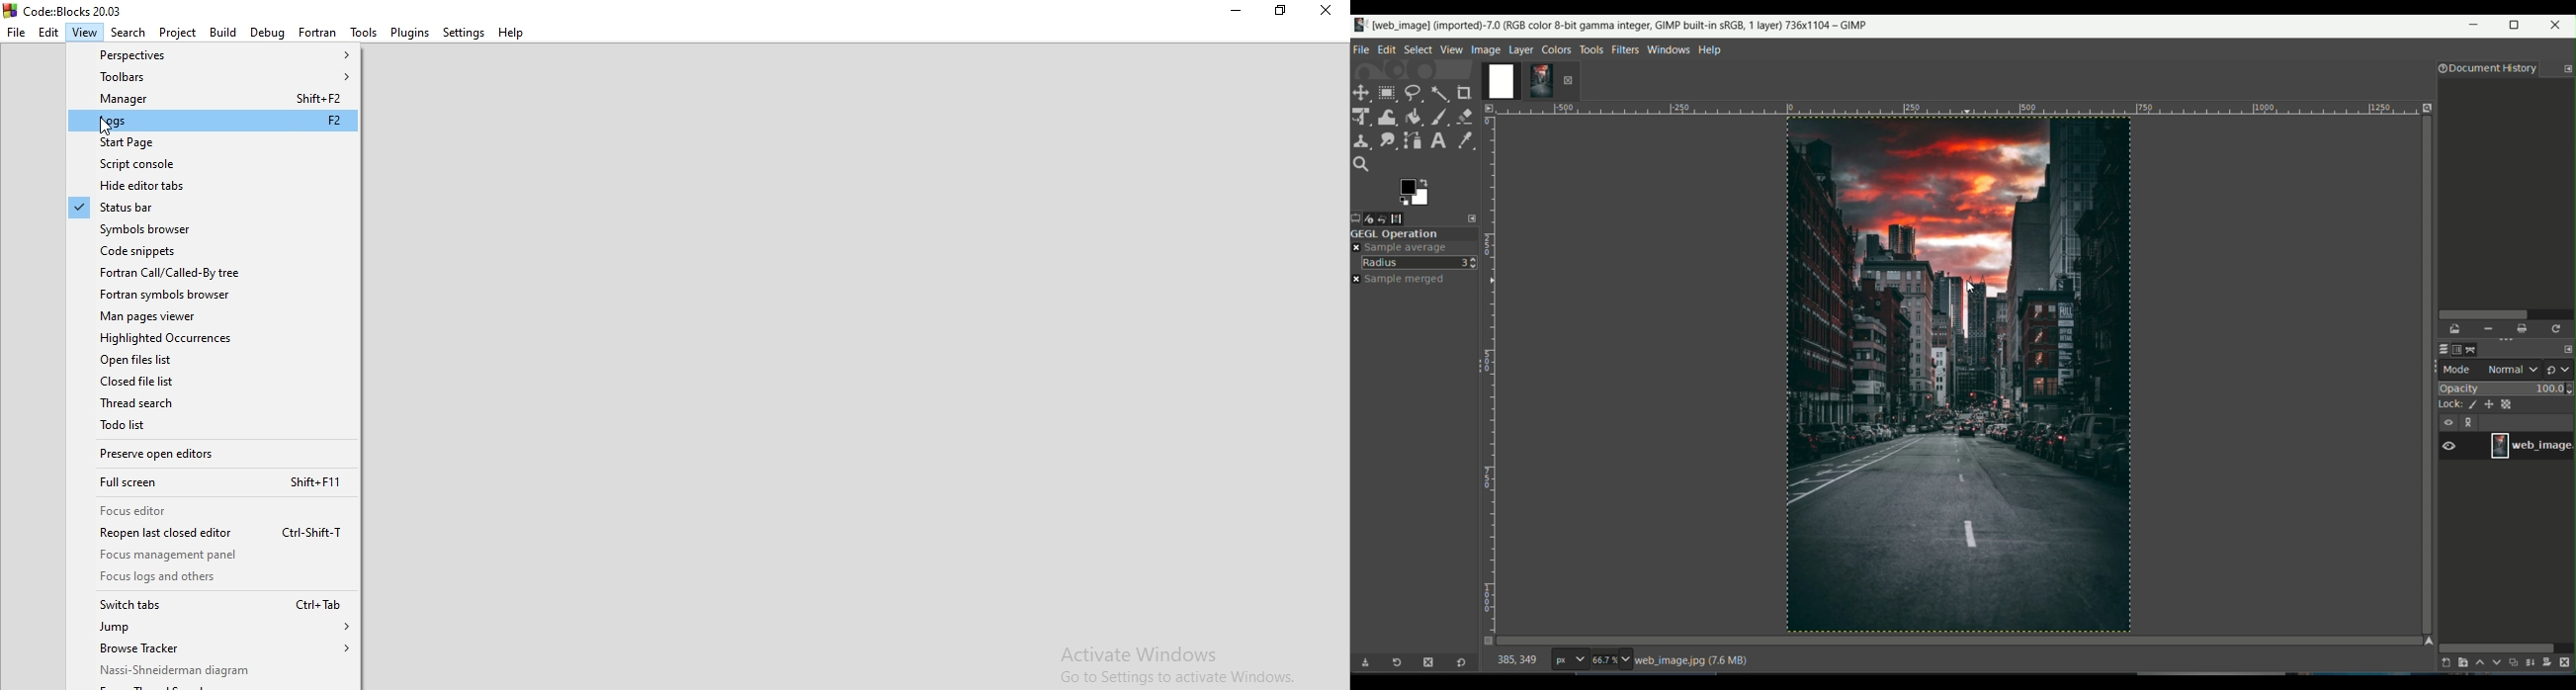 The height and width of the screenshot is (700, 2576). What do you see at coordinates (2456, 445) in the screenshot?
I see `layer attribute` at bounding box center [2456, 445].